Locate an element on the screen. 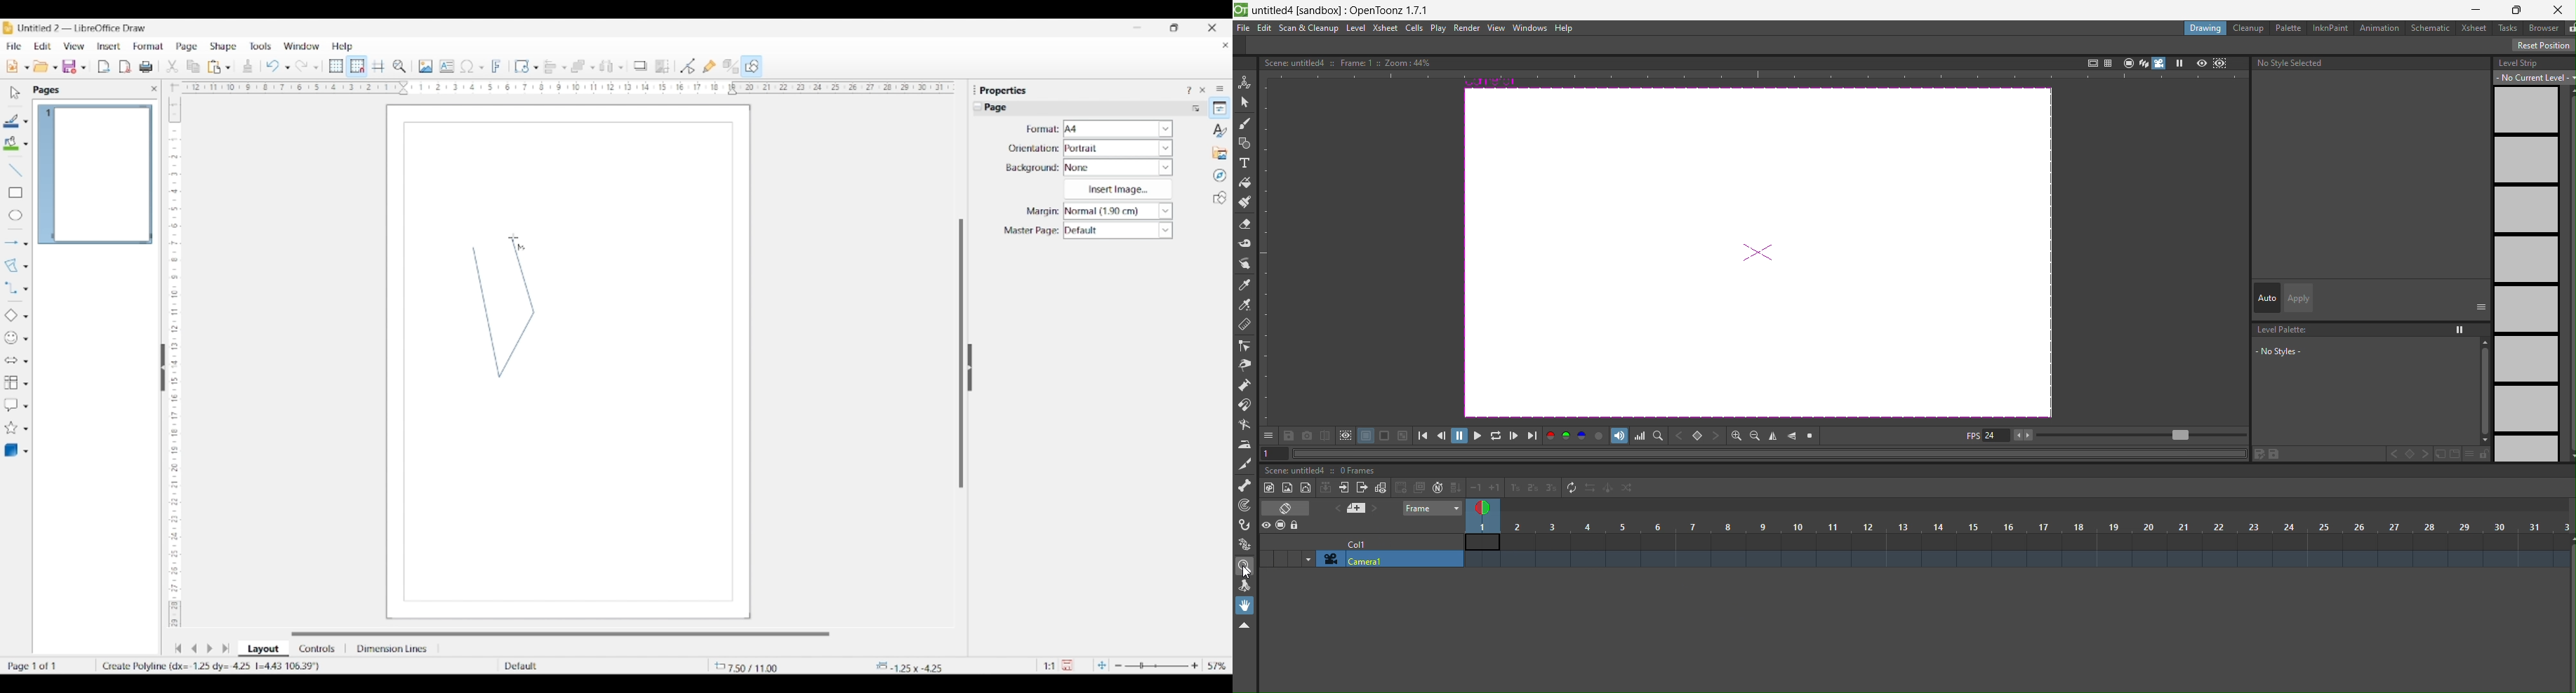  Undo last action done is located at coordinates (273, 65).